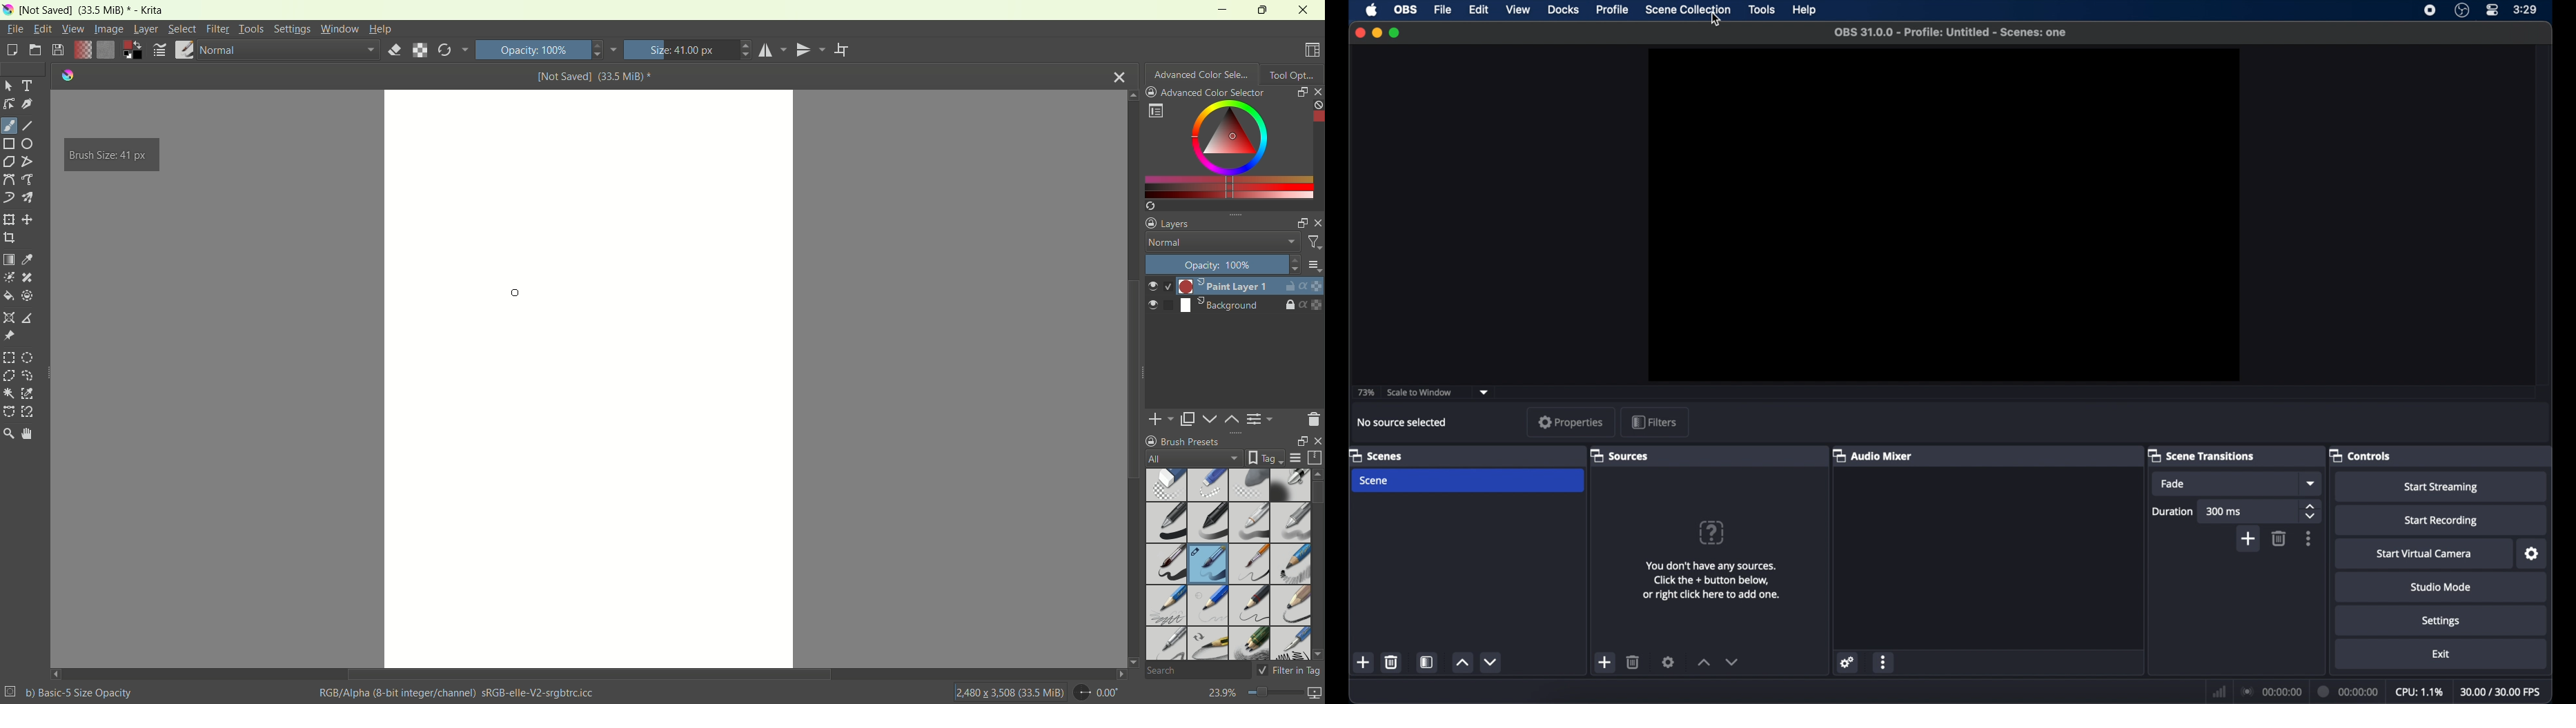 This screenshot has height=728, width=2576. Describe the element at coordinates (1563, 10) in the screenshot. I see `docks` at that location.